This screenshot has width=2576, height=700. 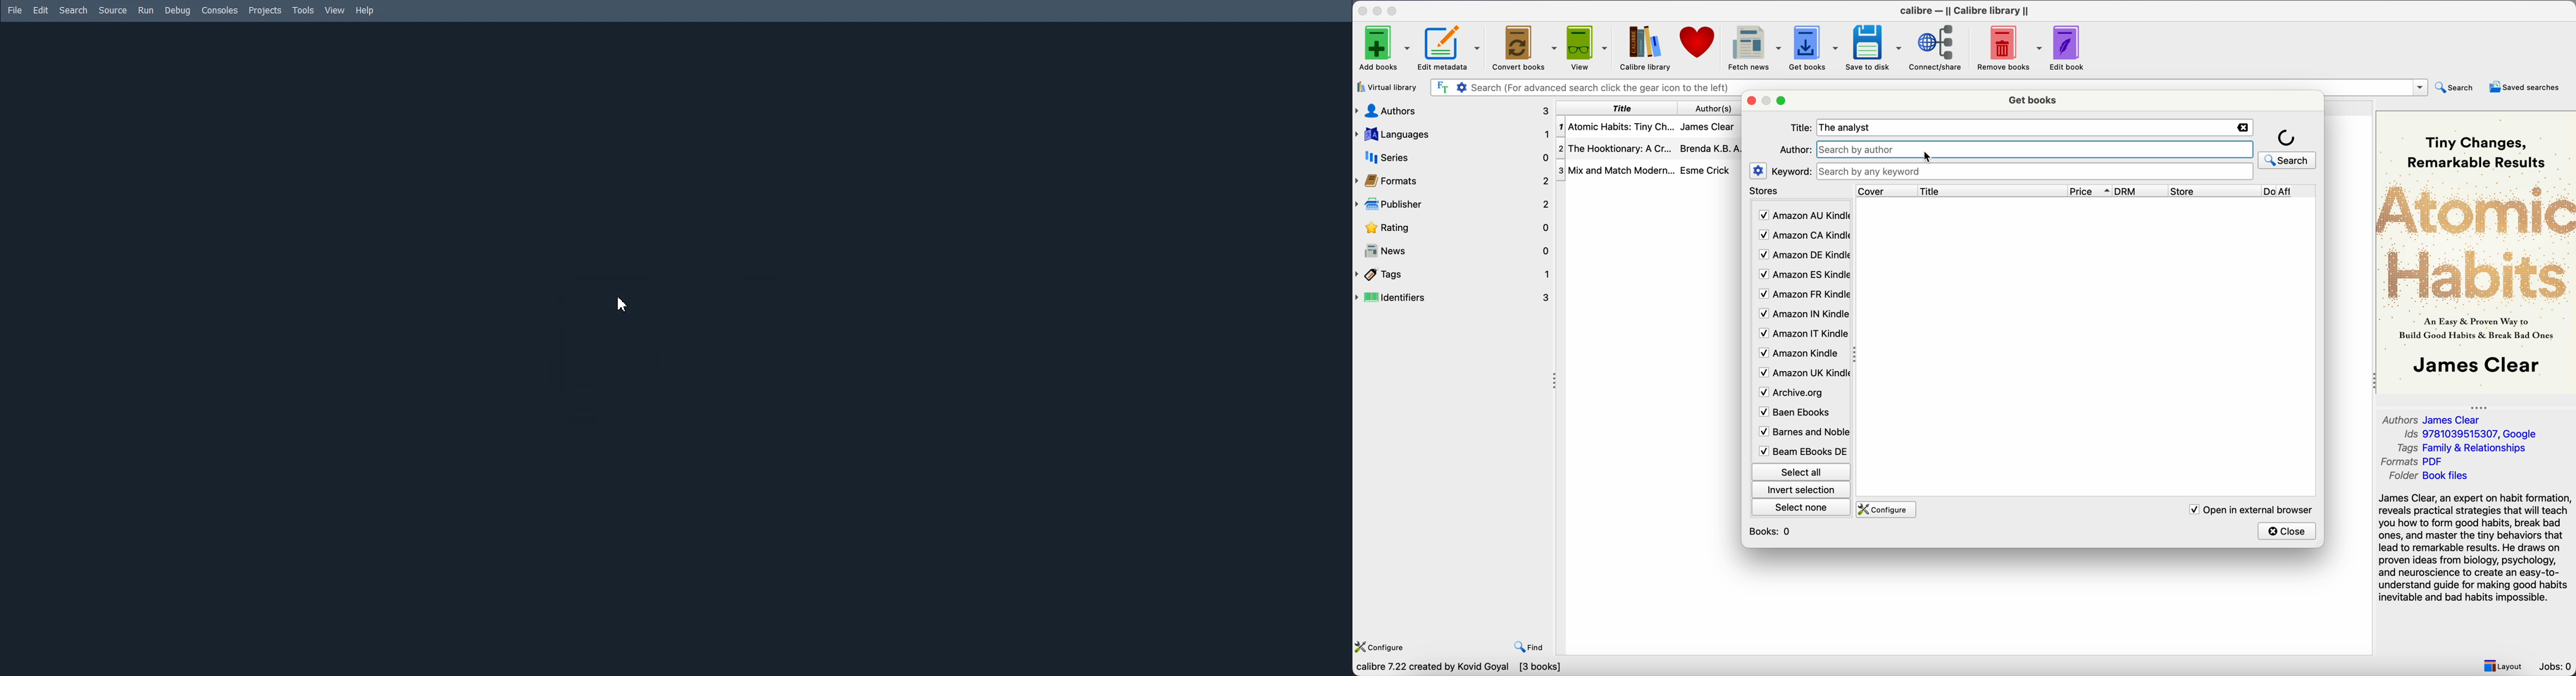 I want to click on Amazon AU Kindle, so click(x=1803, y=216).